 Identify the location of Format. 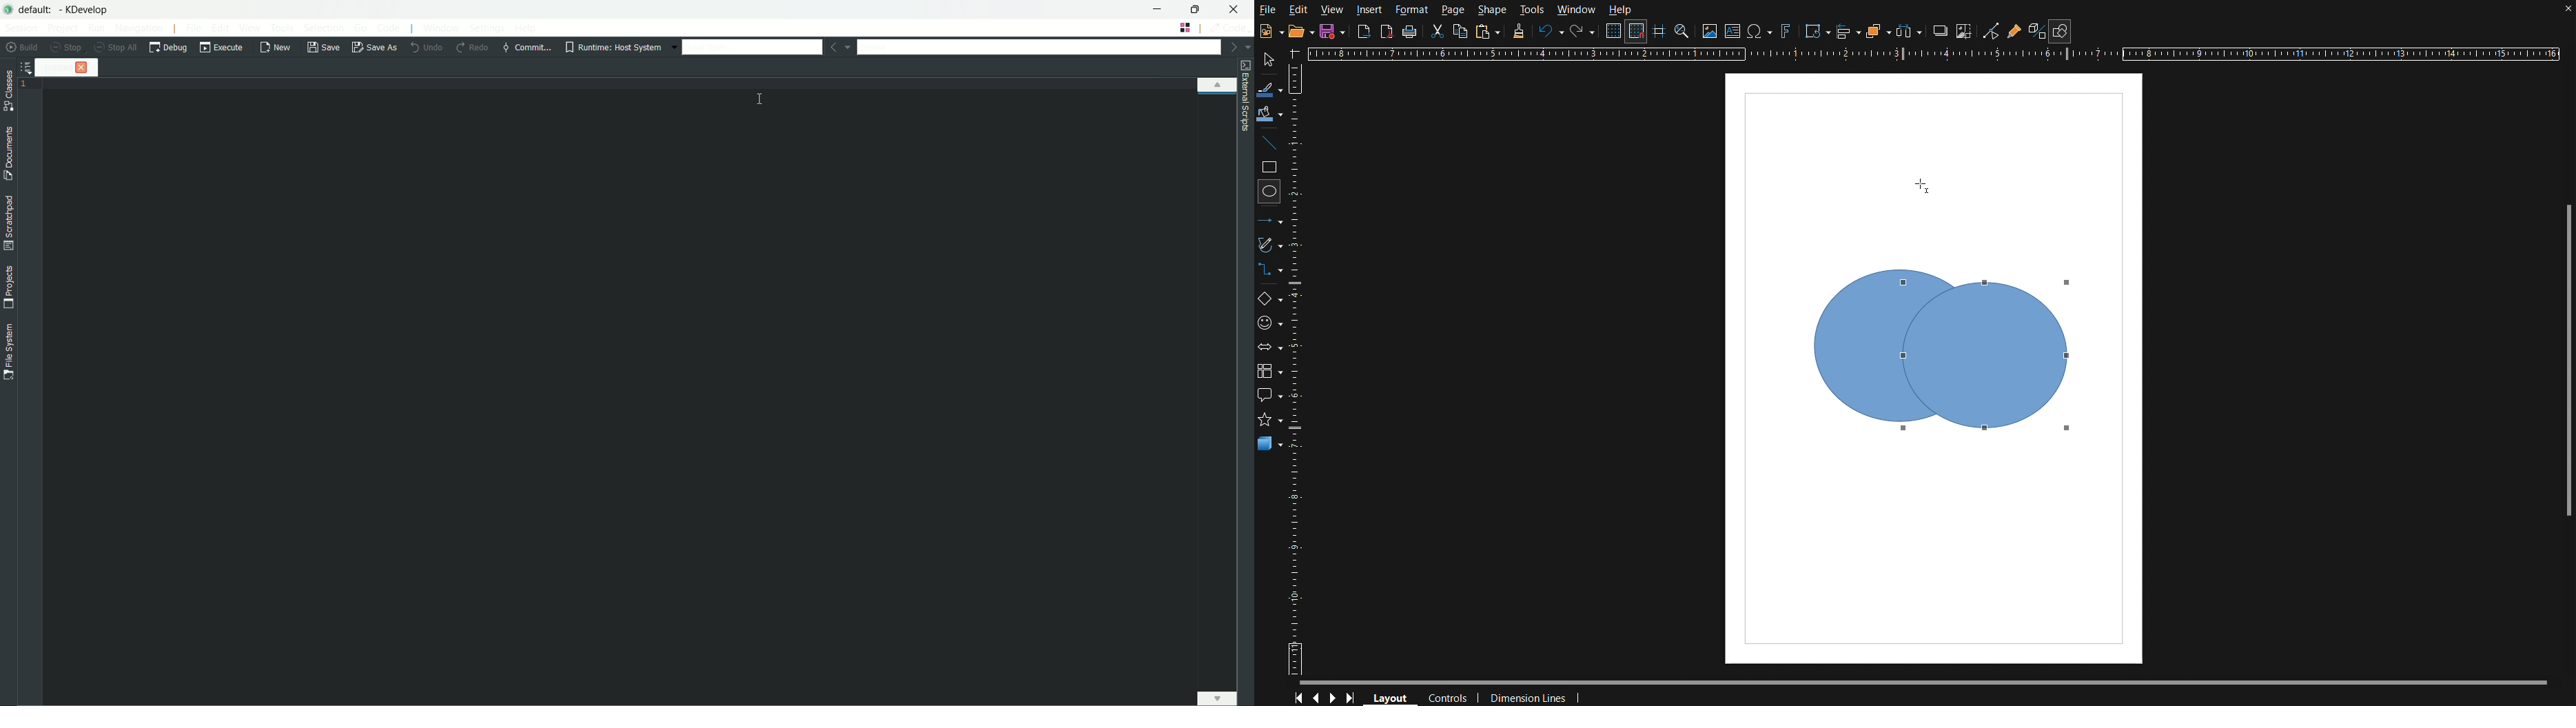
(1415, 8).